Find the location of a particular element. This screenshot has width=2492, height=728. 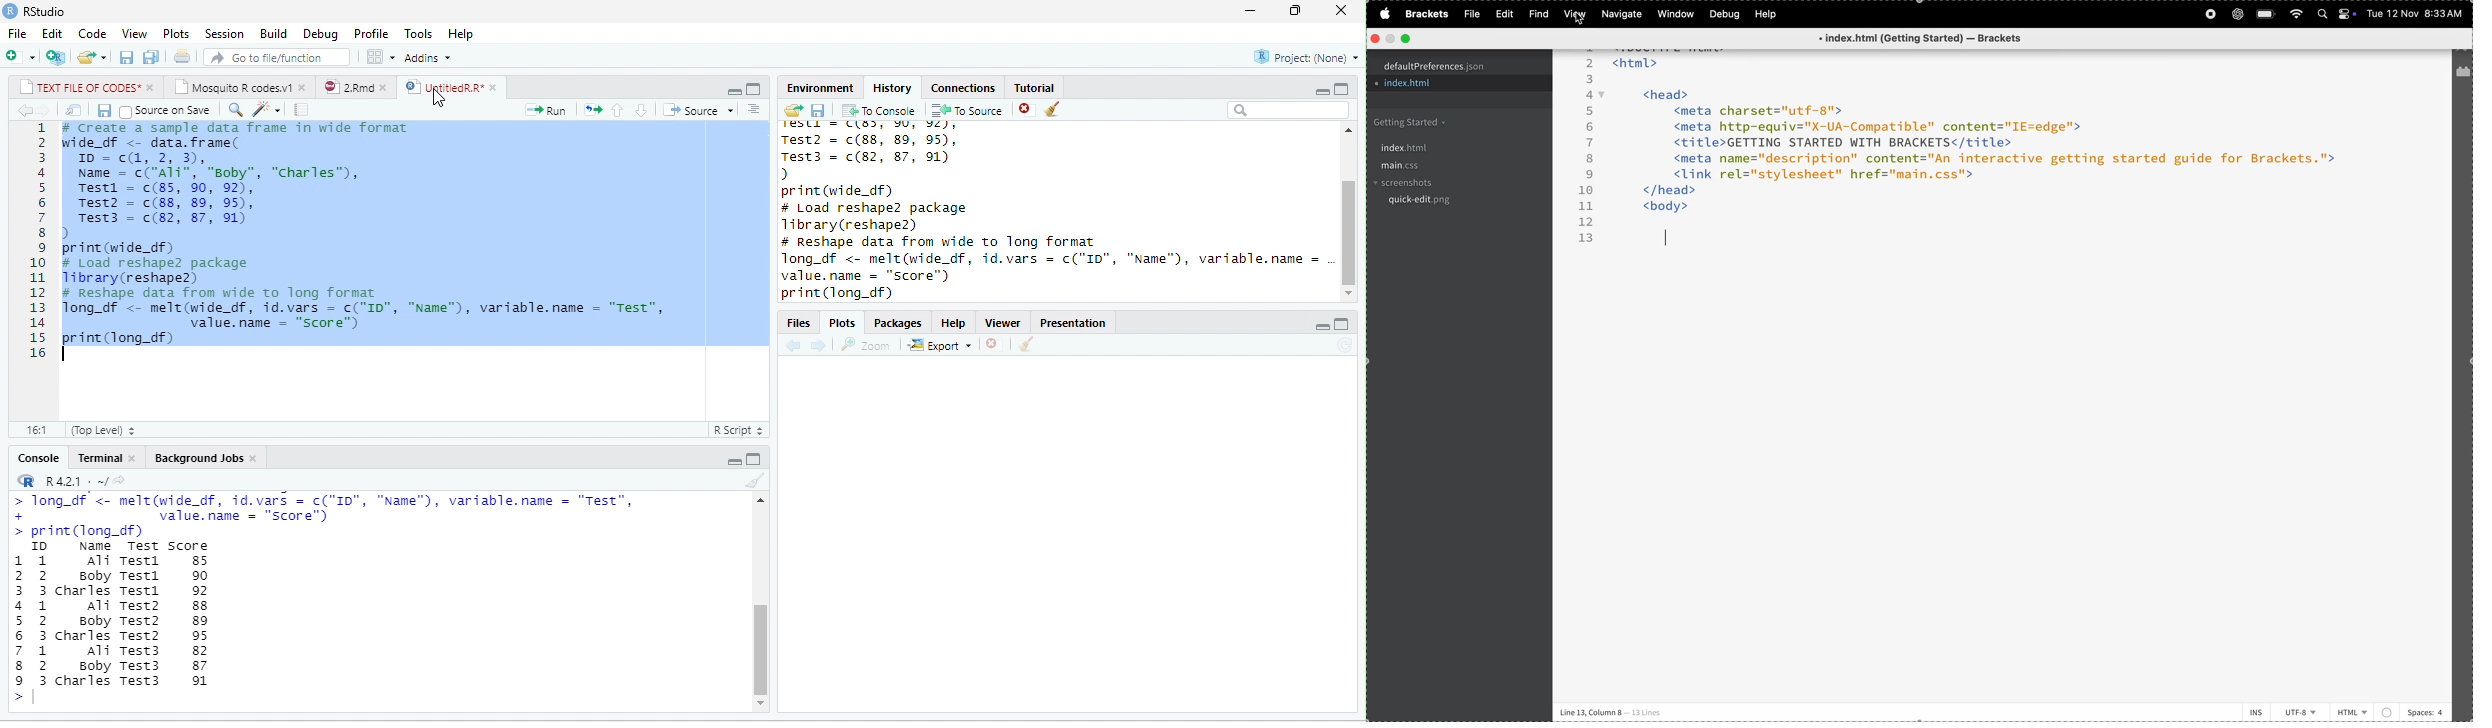

History is located at coordinates (892, 88).